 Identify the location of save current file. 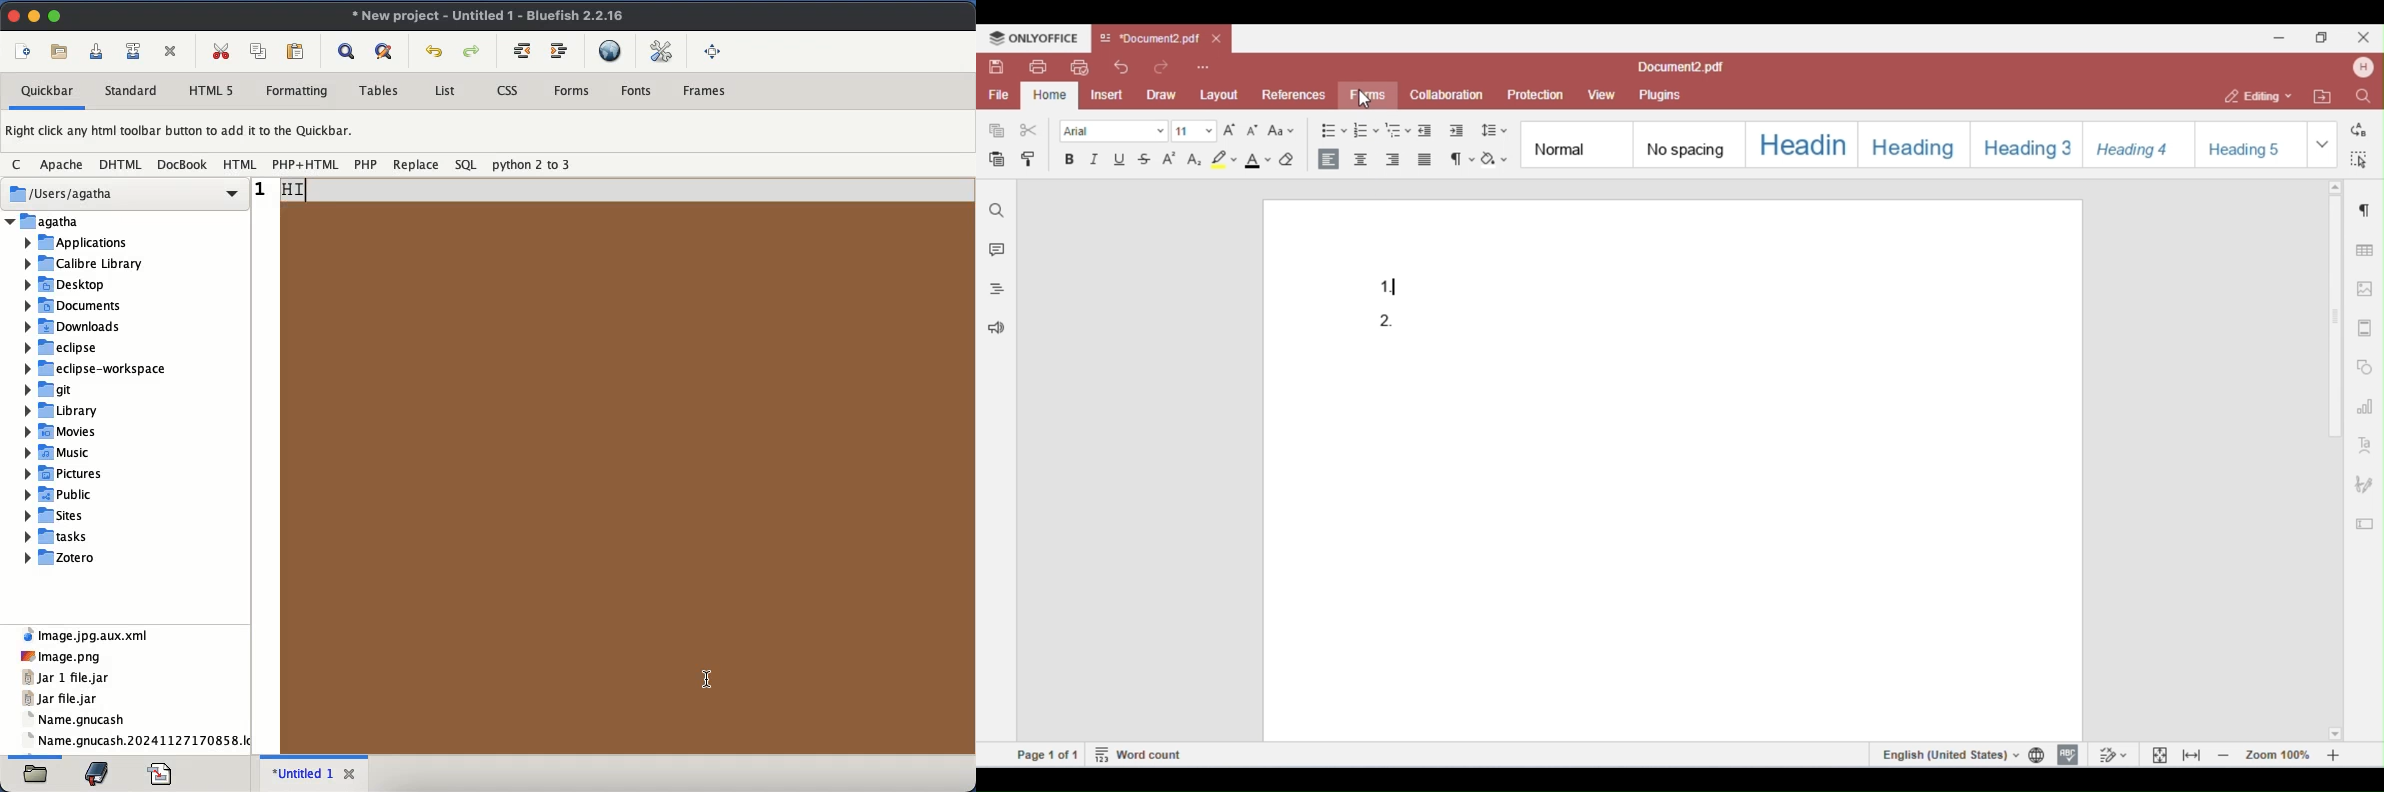
(98, 51).